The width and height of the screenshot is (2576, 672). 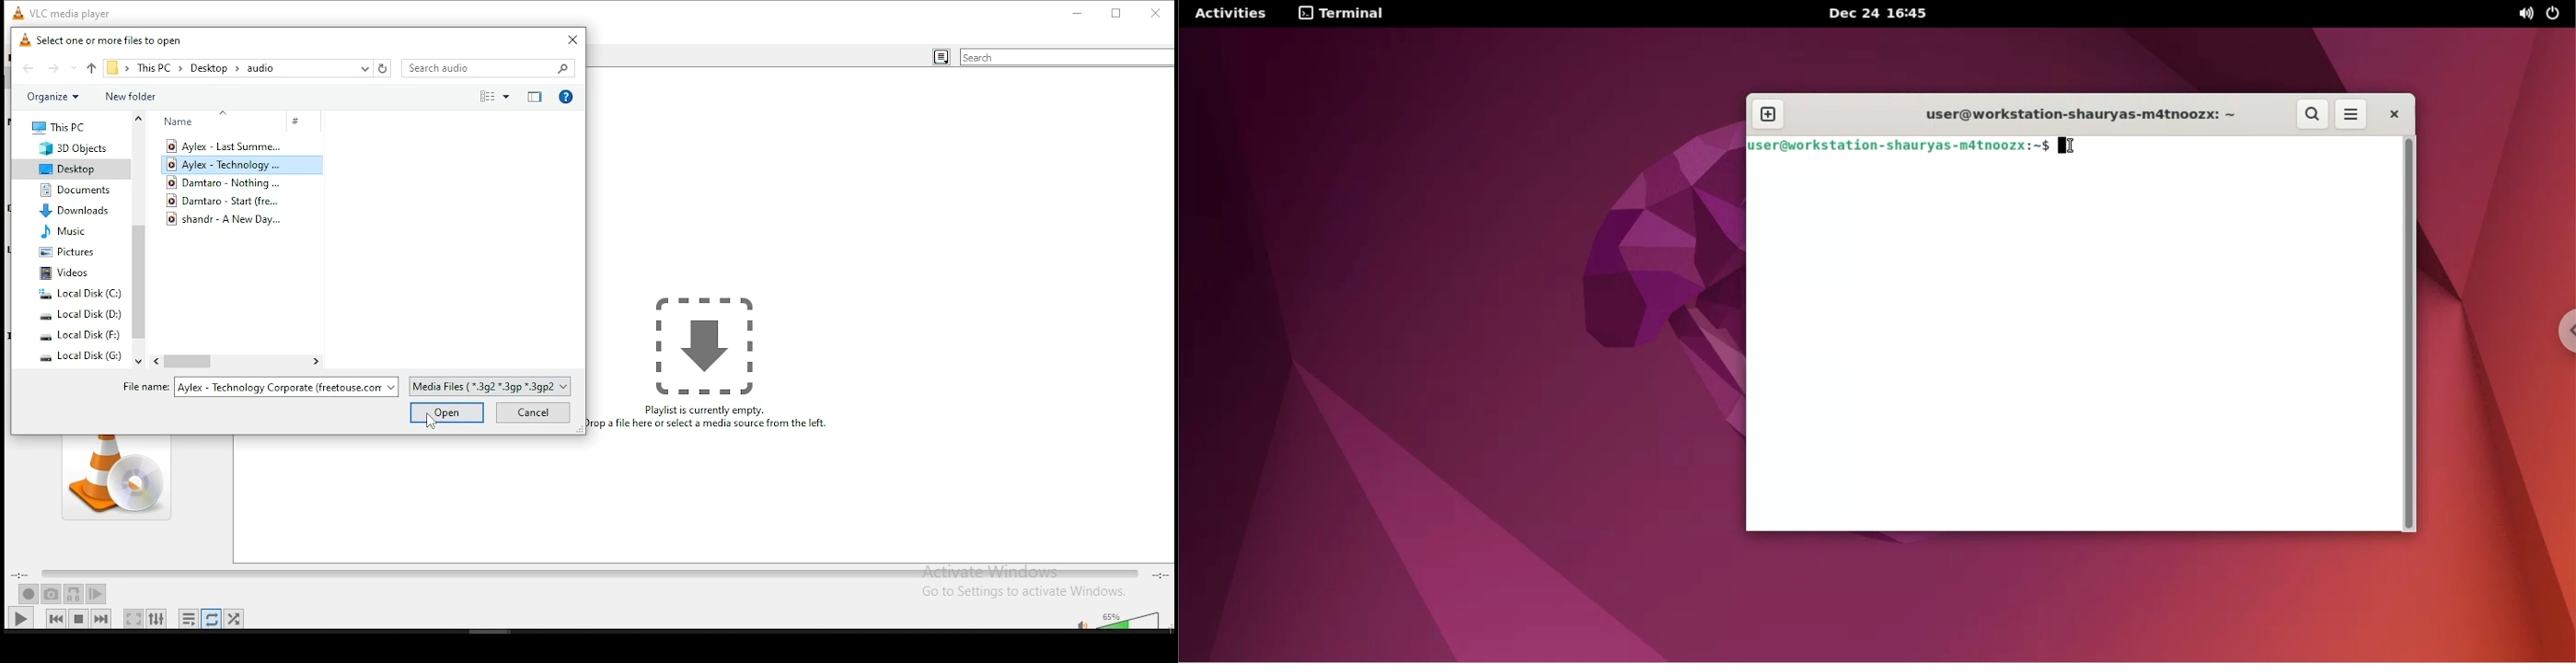 I want to click on system drive 3, so click(x=79, y=335).